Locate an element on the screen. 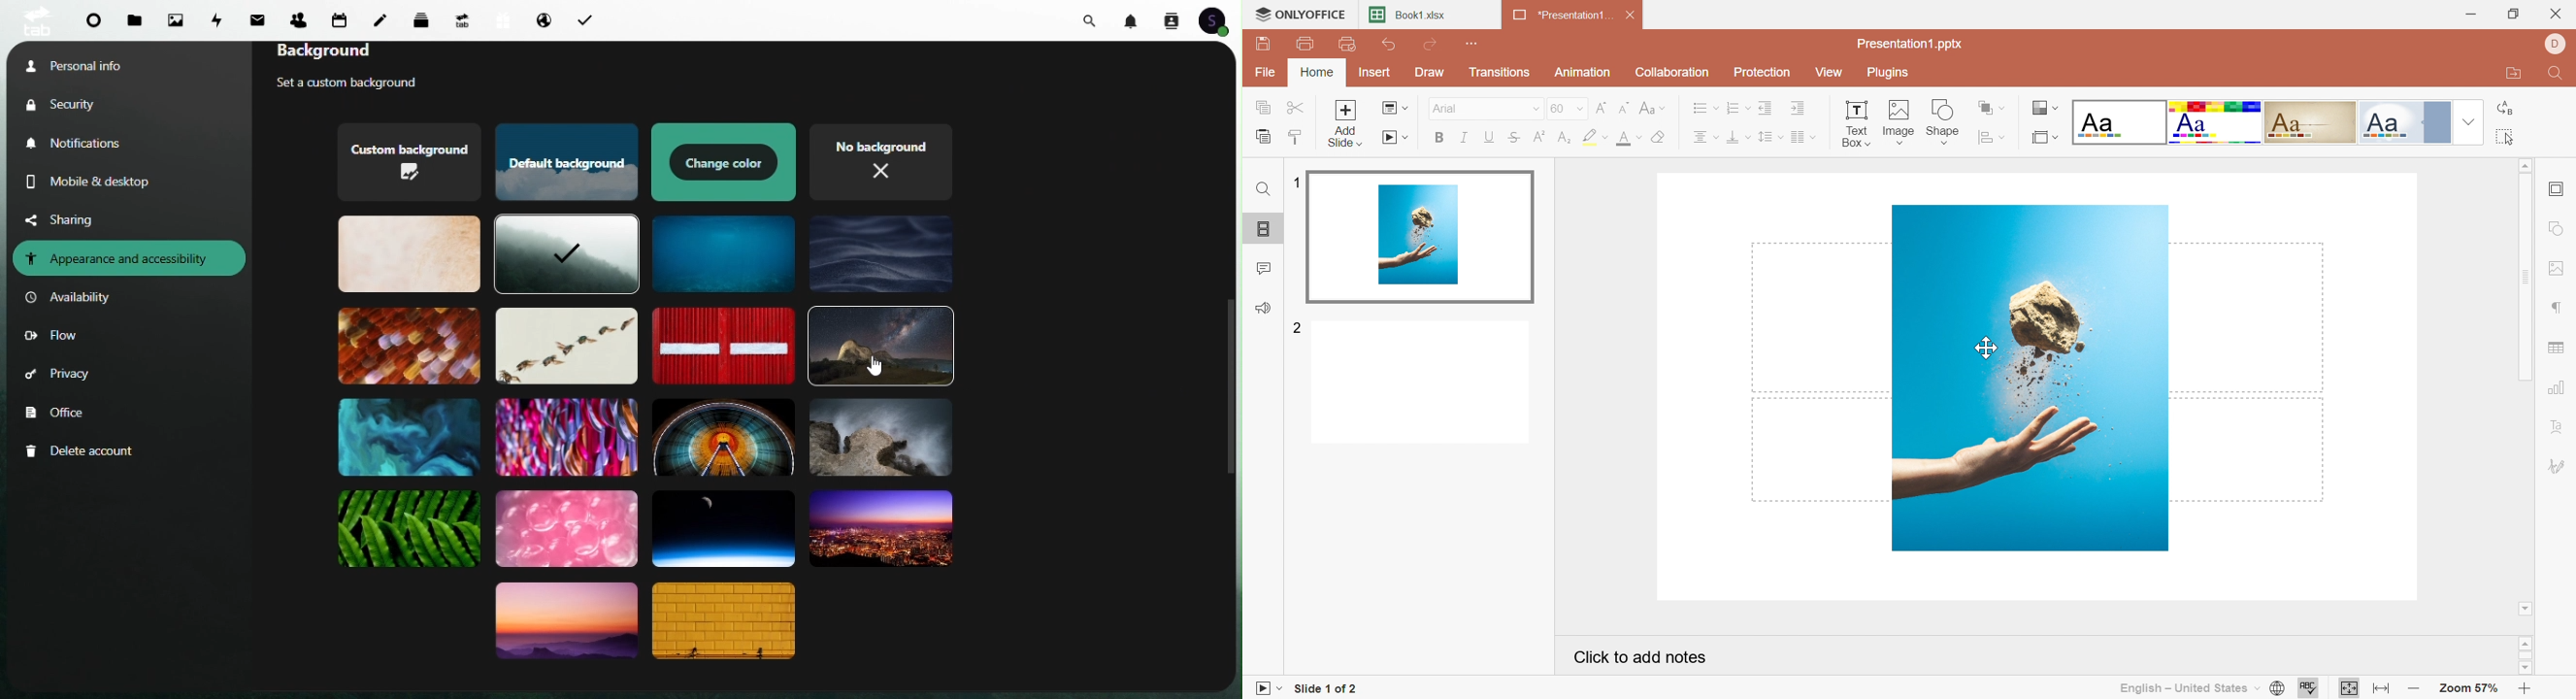 The image size is (2576, 700). chart settings is located at coordinates (2559, 386).